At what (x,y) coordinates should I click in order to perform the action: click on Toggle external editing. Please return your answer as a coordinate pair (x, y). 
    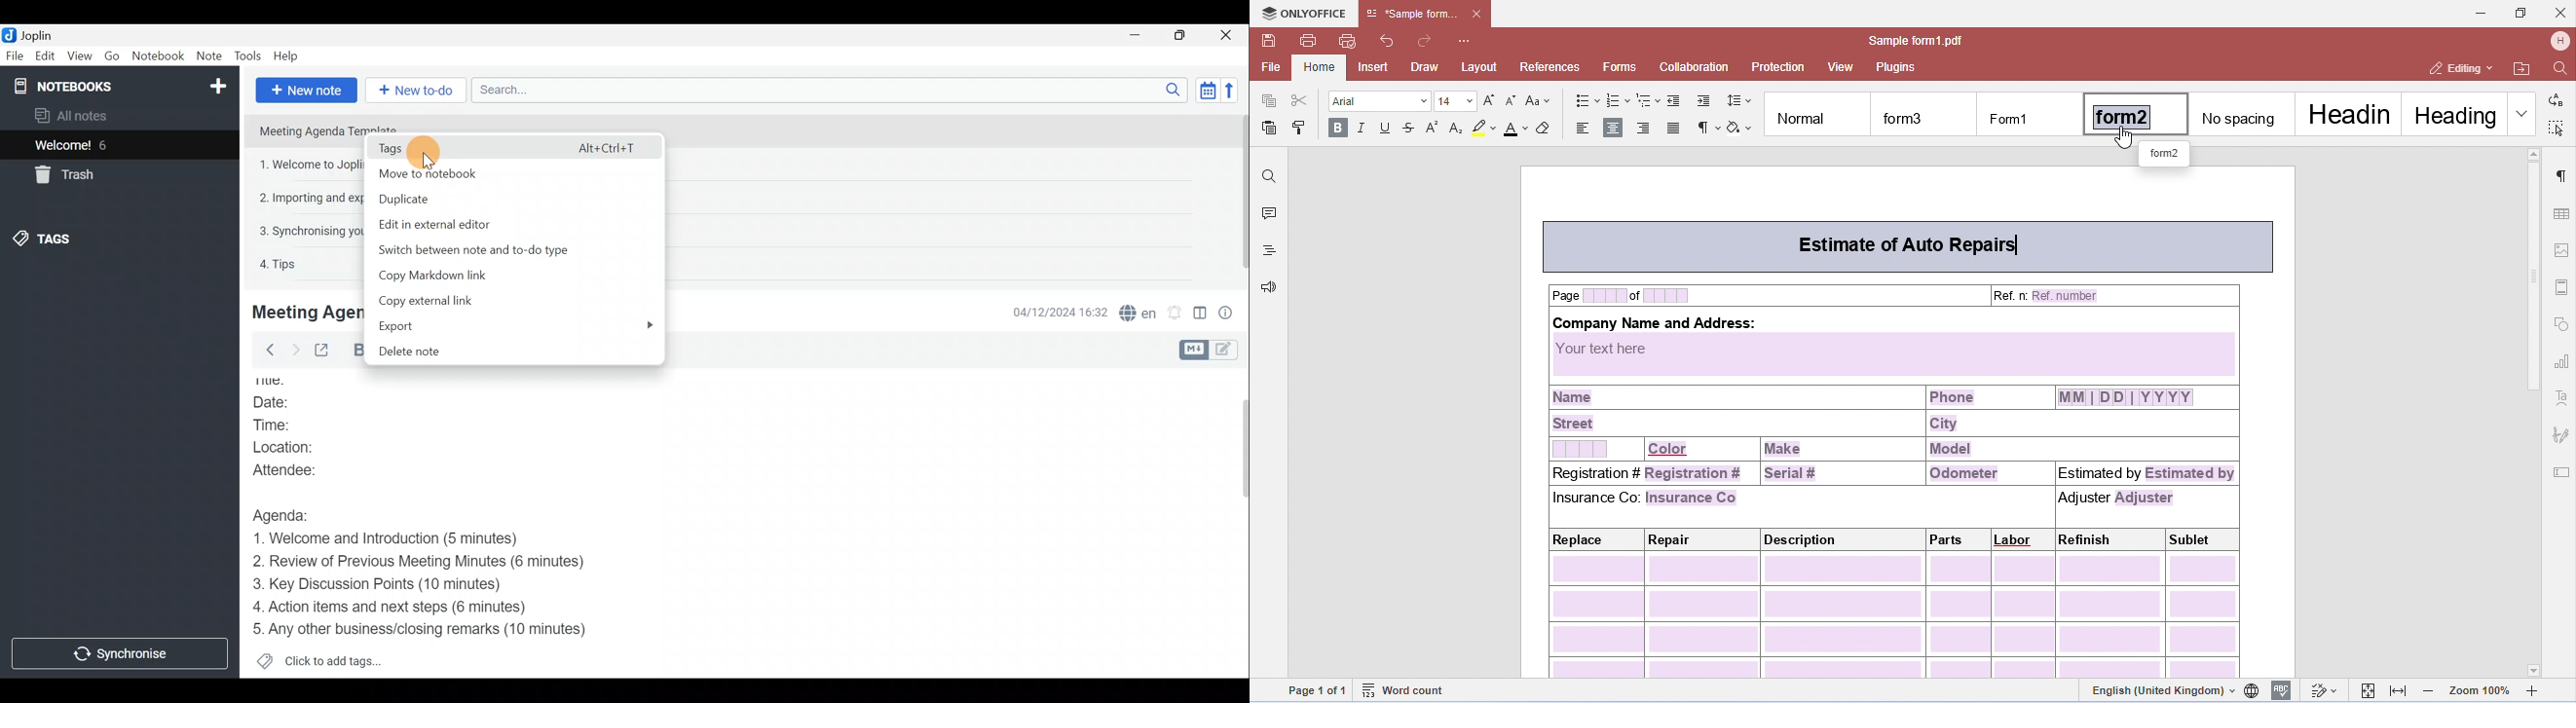
    Looking at the image, I should click on (326, 351).